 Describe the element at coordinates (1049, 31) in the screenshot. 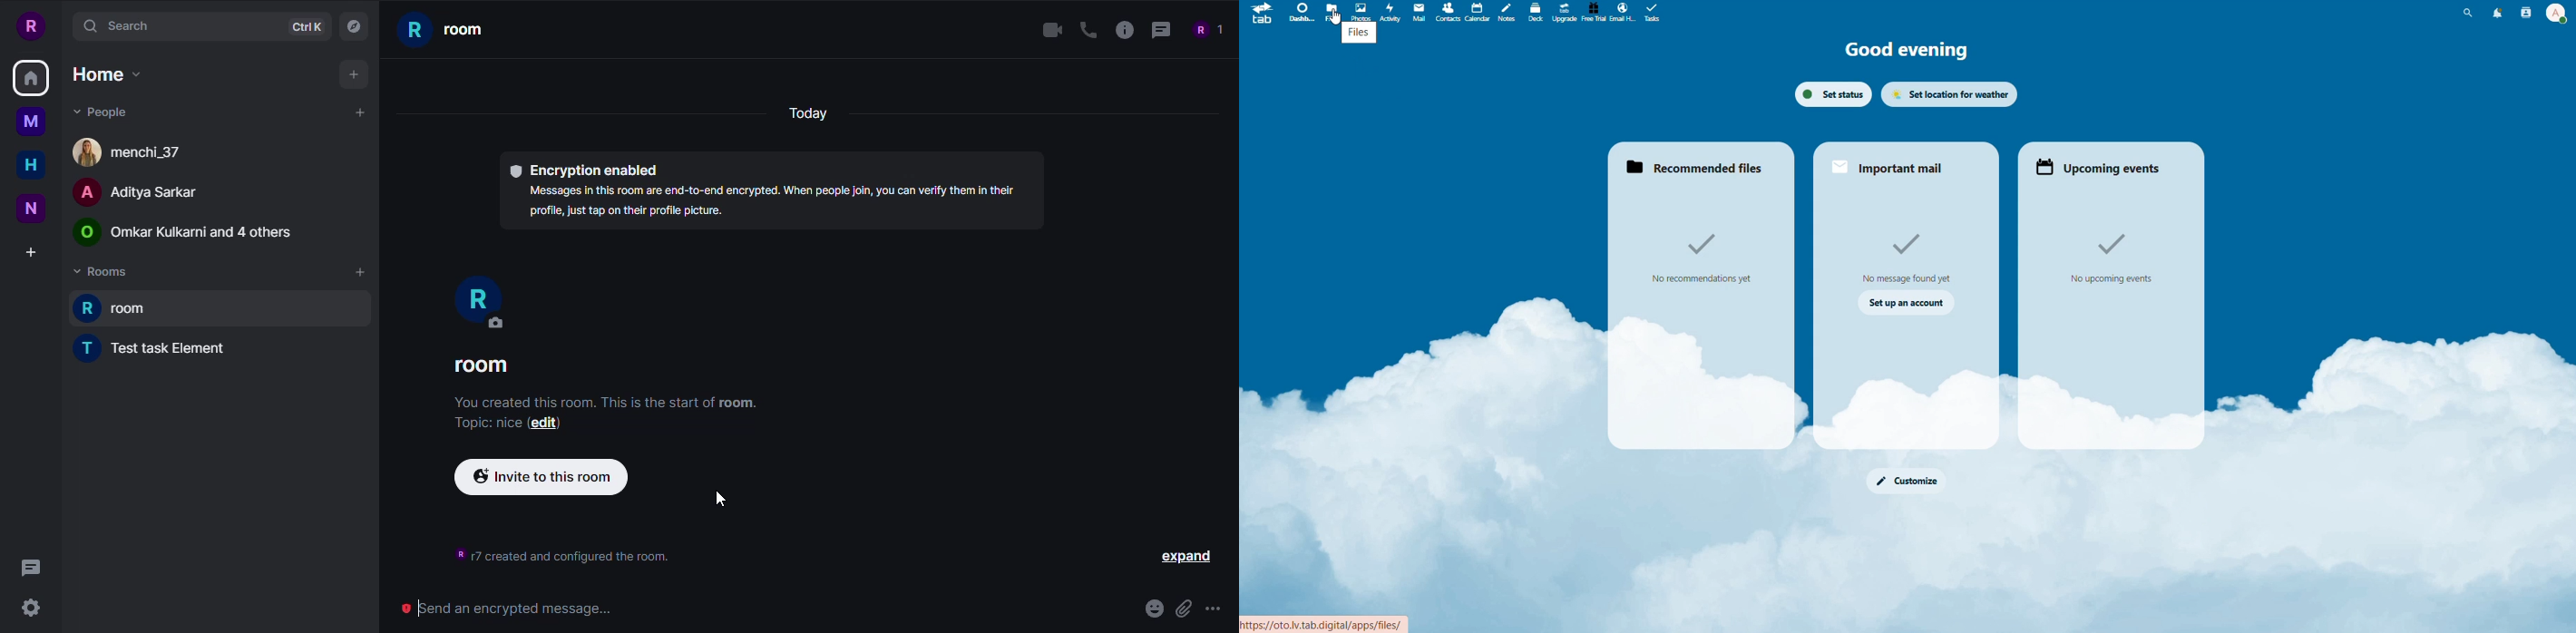

I see `video call` at that location.